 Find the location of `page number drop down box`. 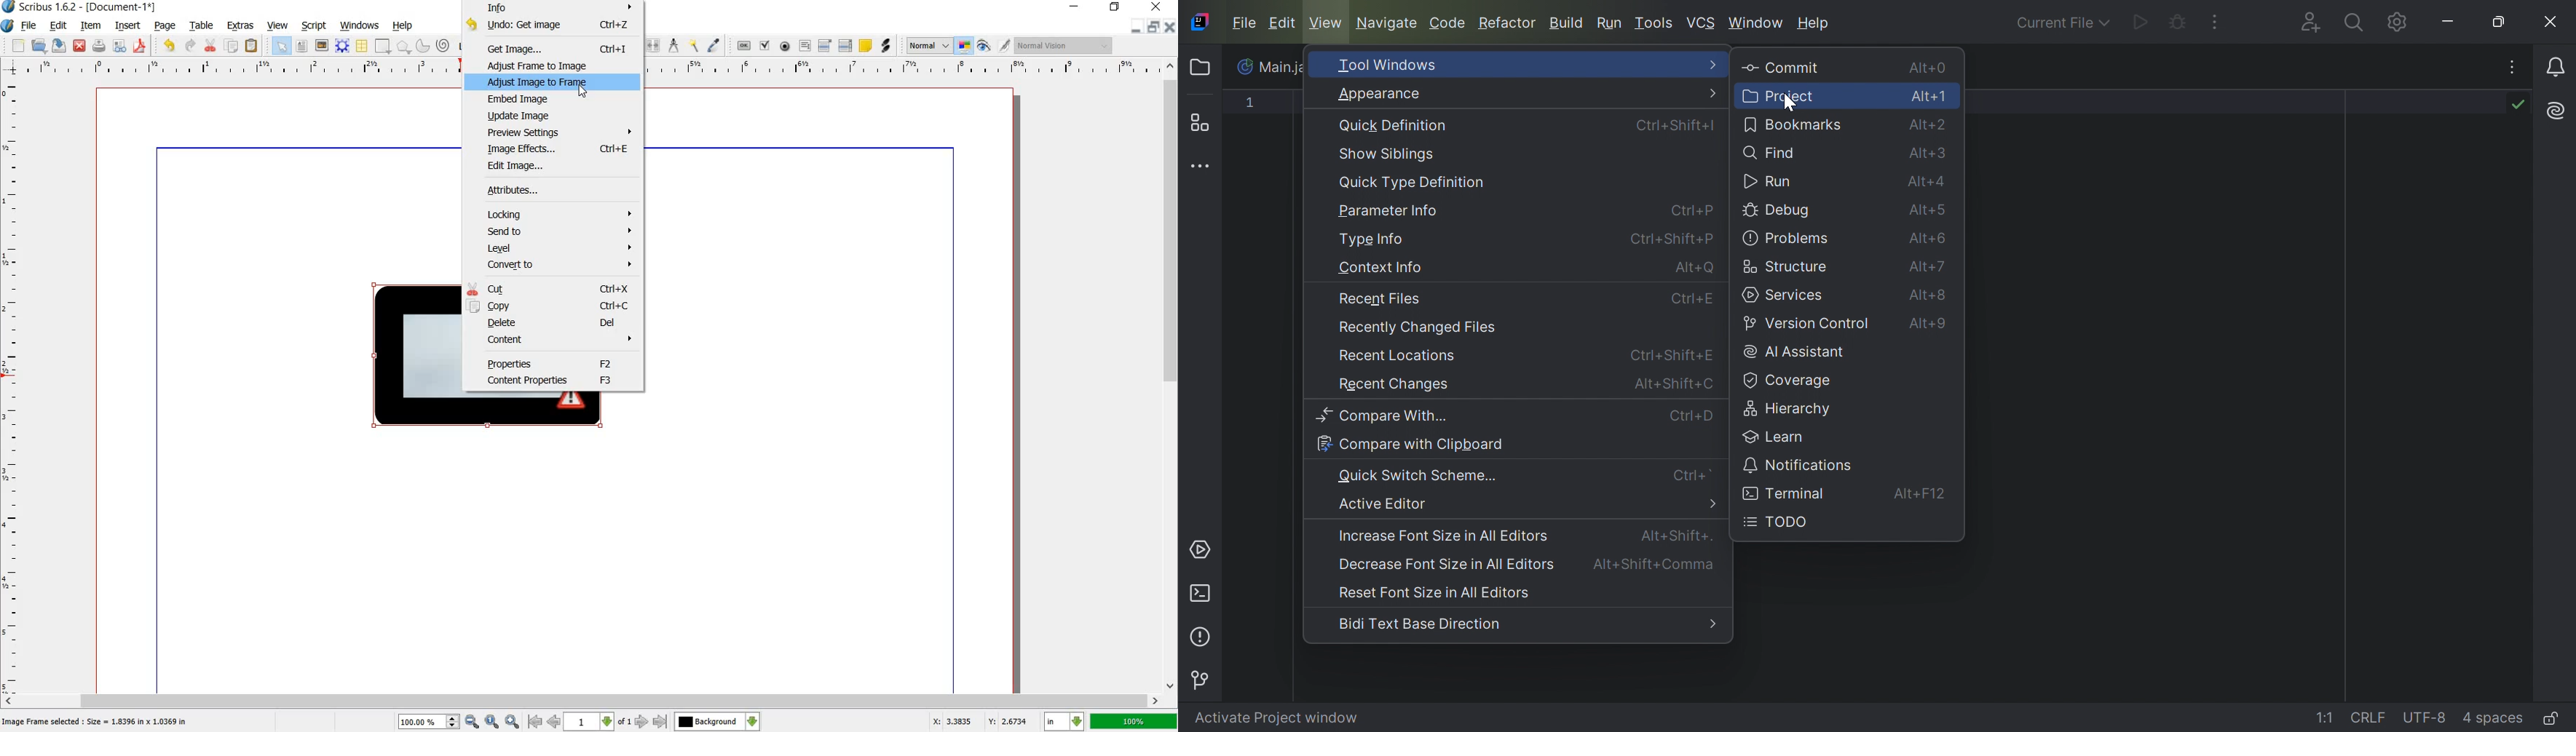

page number drop down box is located at coordinates (597, 720).